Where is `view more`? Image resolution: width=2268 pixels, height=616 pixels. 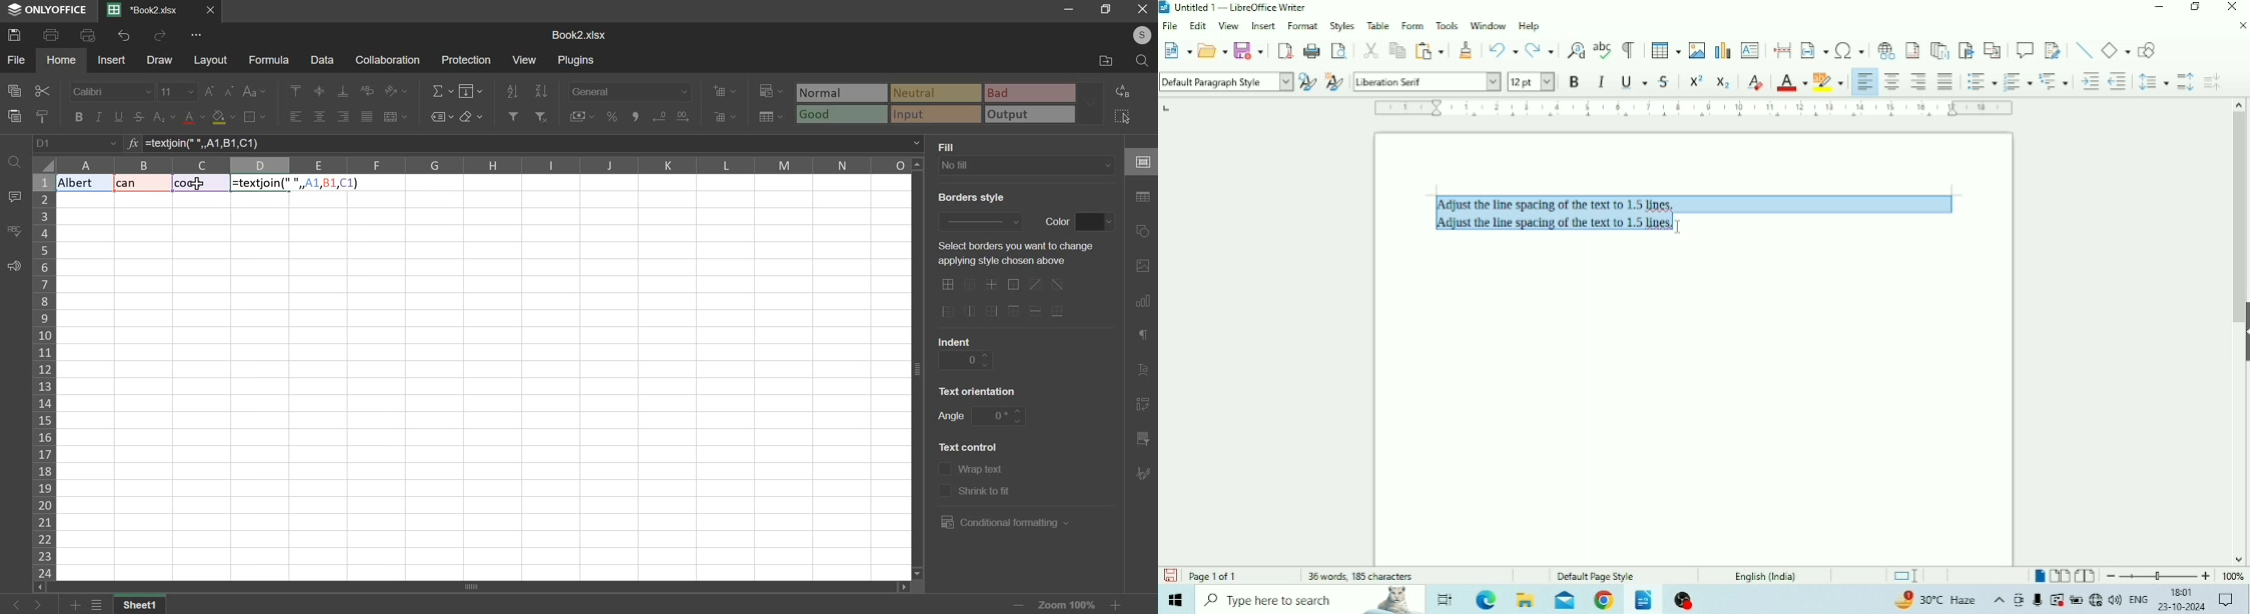 view more is located at coordinates (198, 35).